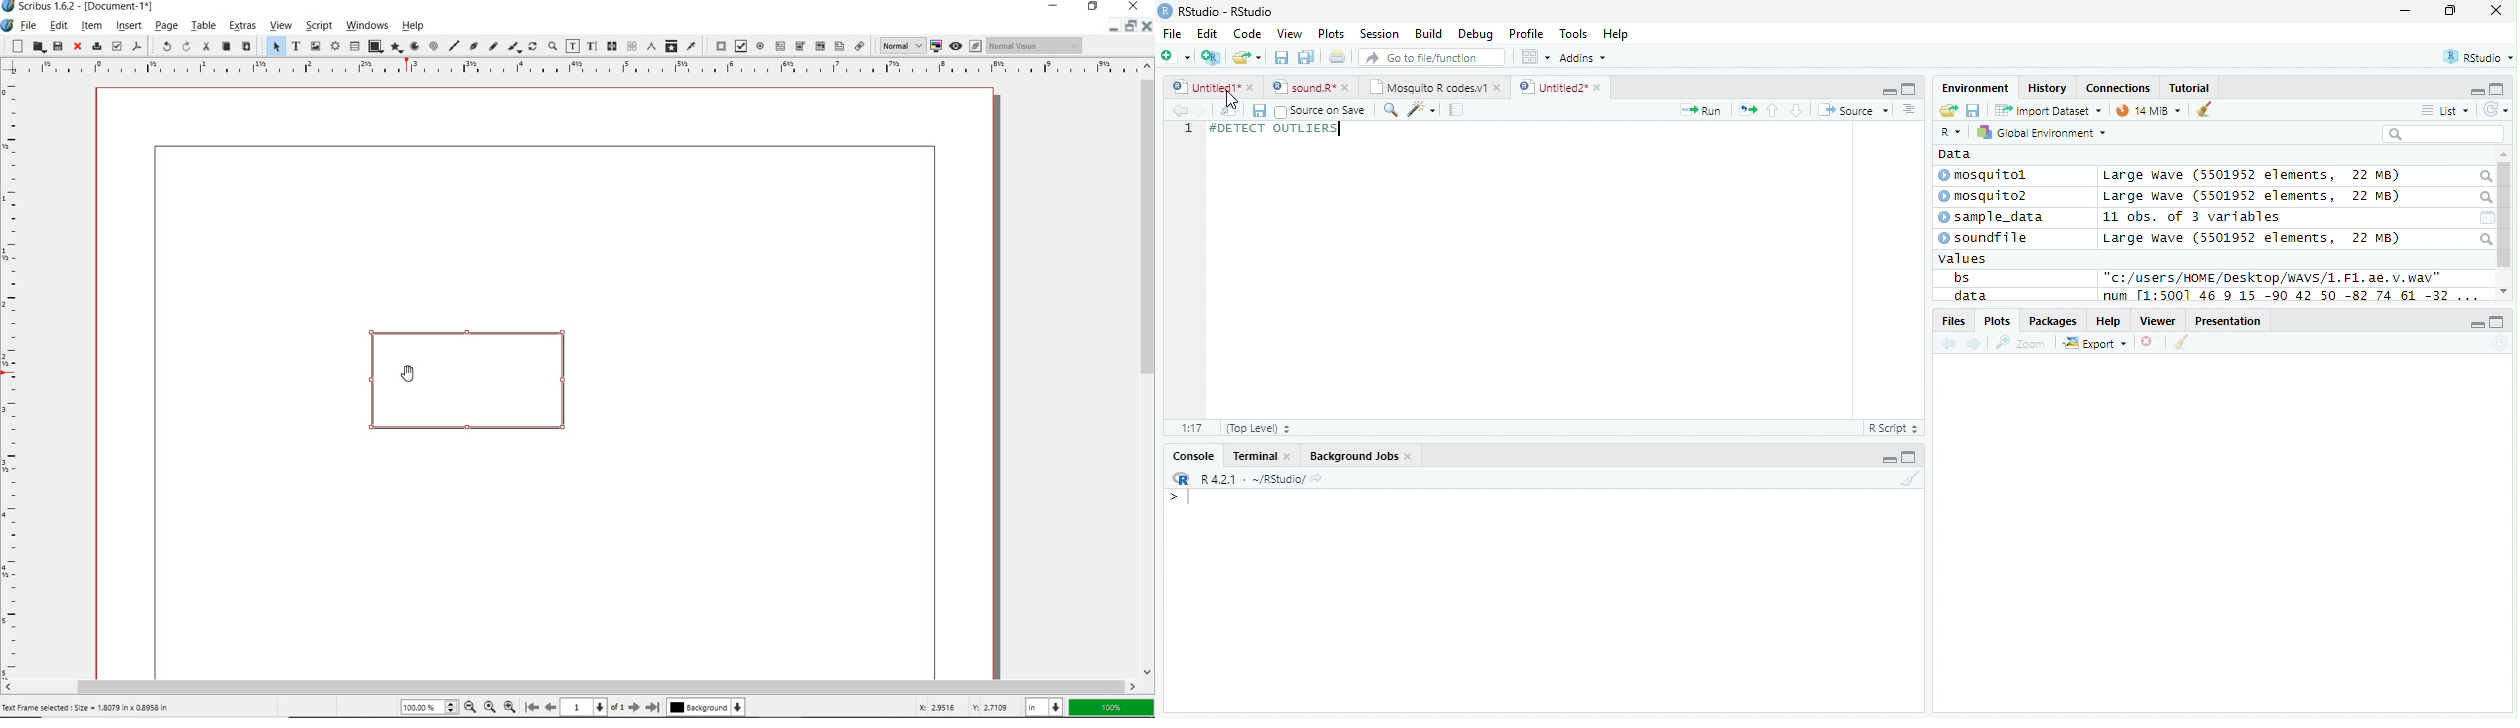  Describe the element at coordinates (2158, 321) in the screenshot. I see `Viewer` at that location.